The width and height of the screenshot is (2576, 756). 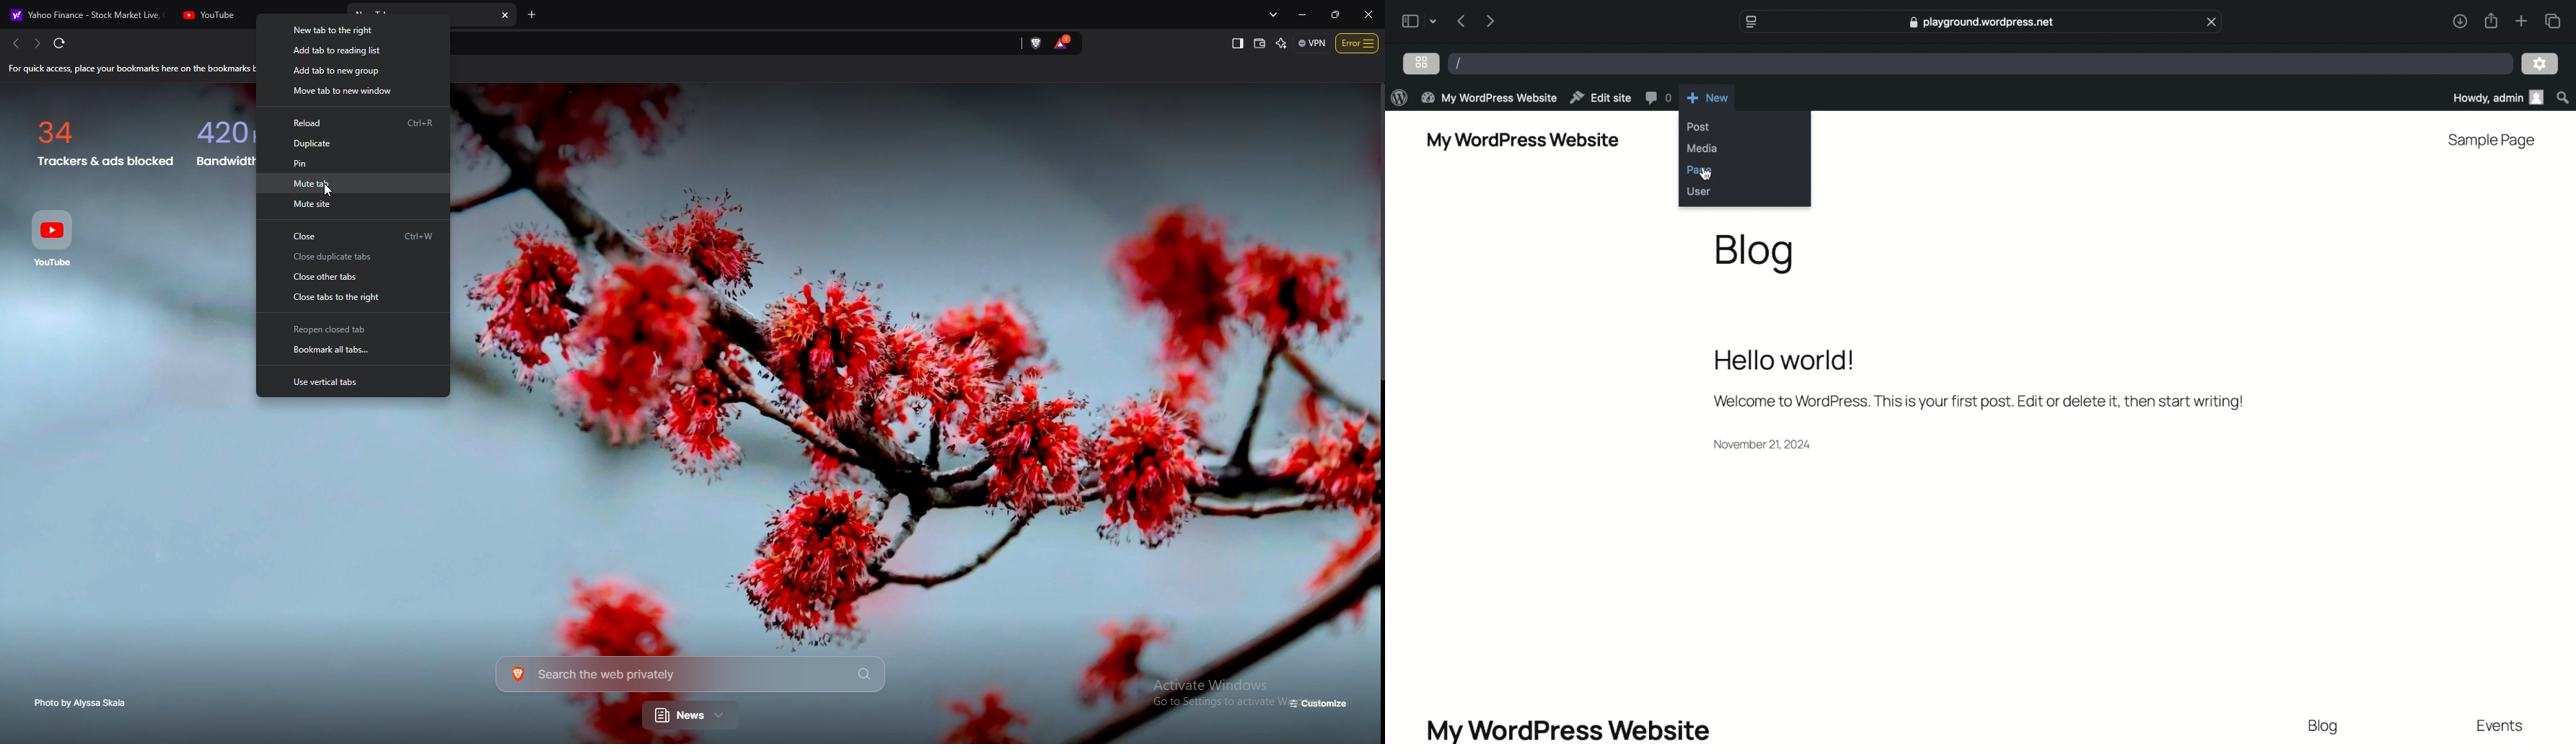 I want to click on reload Ctrl+R, so click(x=353, y=121).